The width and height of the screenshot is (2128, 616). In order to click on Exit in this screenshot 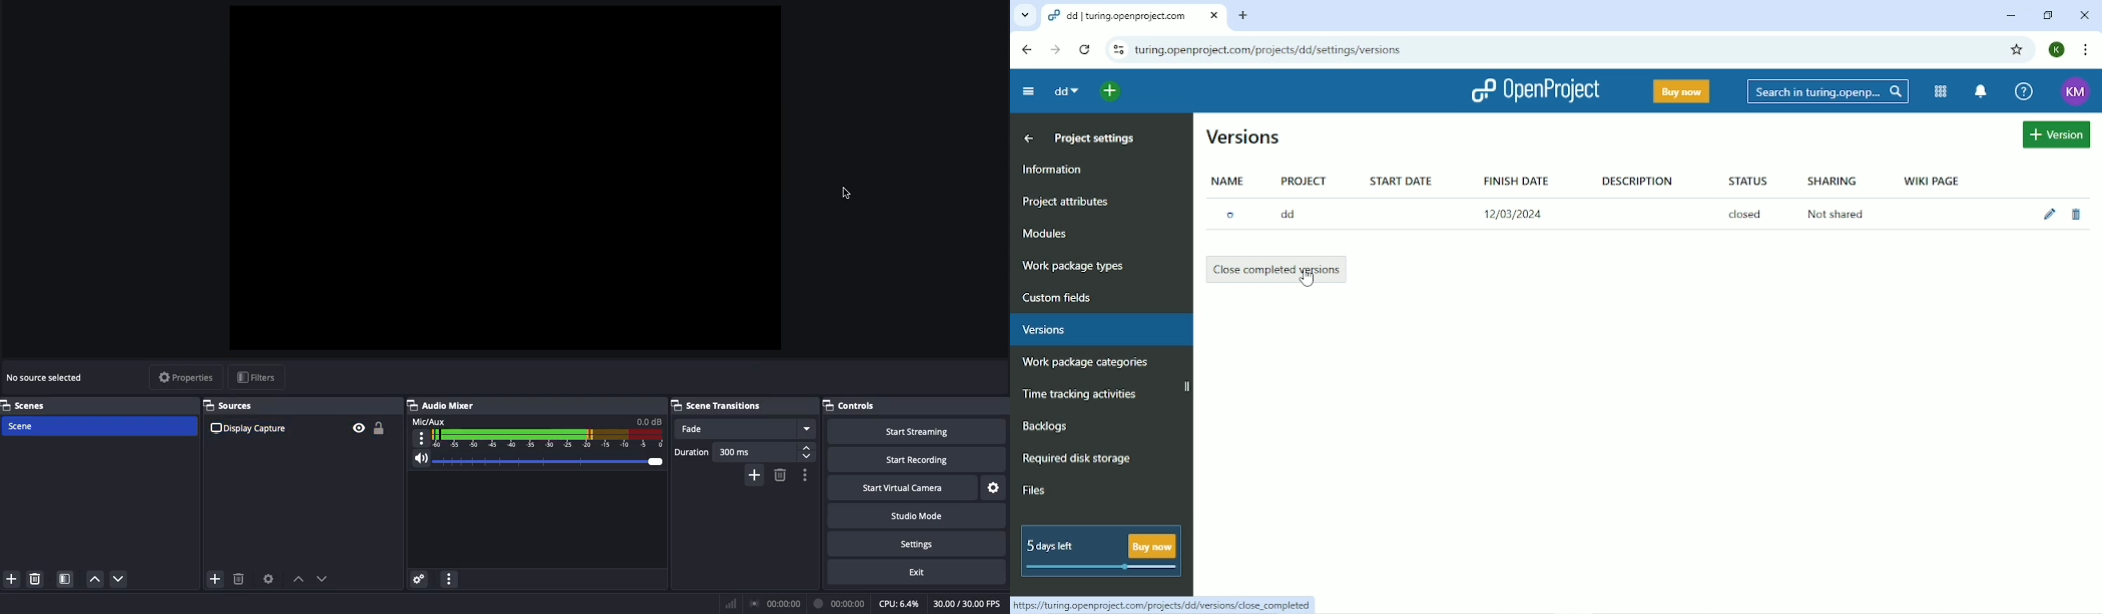, I will do `click(919, 571)`.